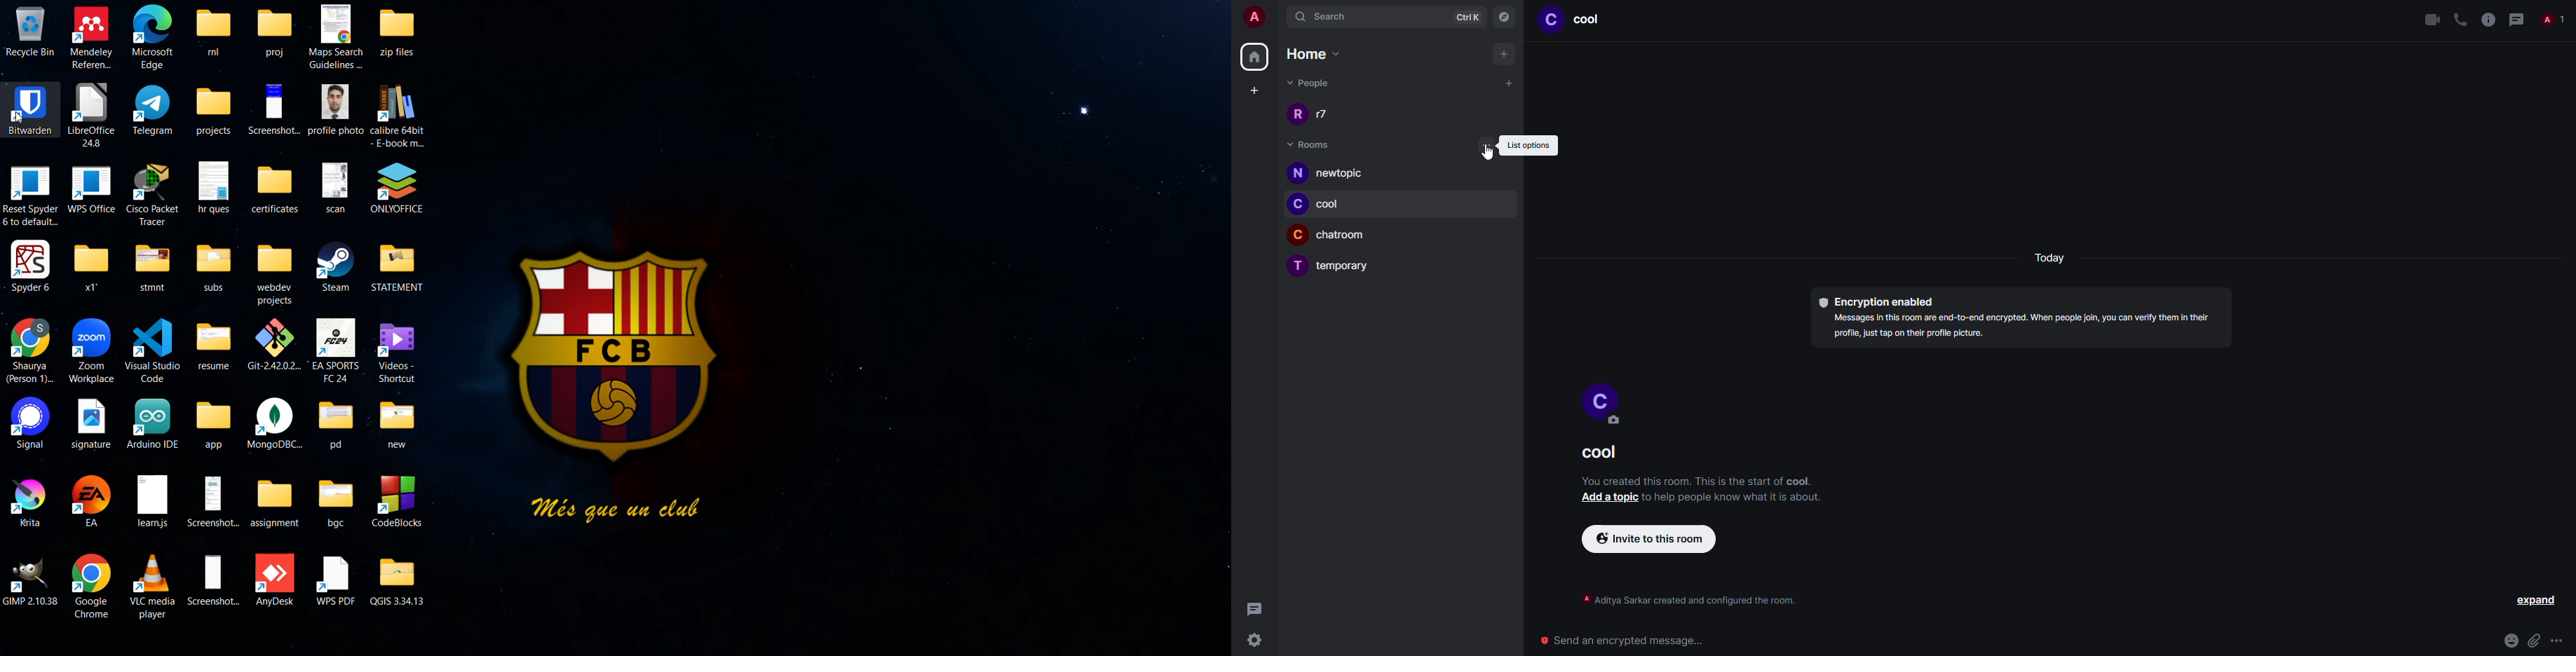 The image size is (2576, 672). I want to click on info, so click(1735, 497).